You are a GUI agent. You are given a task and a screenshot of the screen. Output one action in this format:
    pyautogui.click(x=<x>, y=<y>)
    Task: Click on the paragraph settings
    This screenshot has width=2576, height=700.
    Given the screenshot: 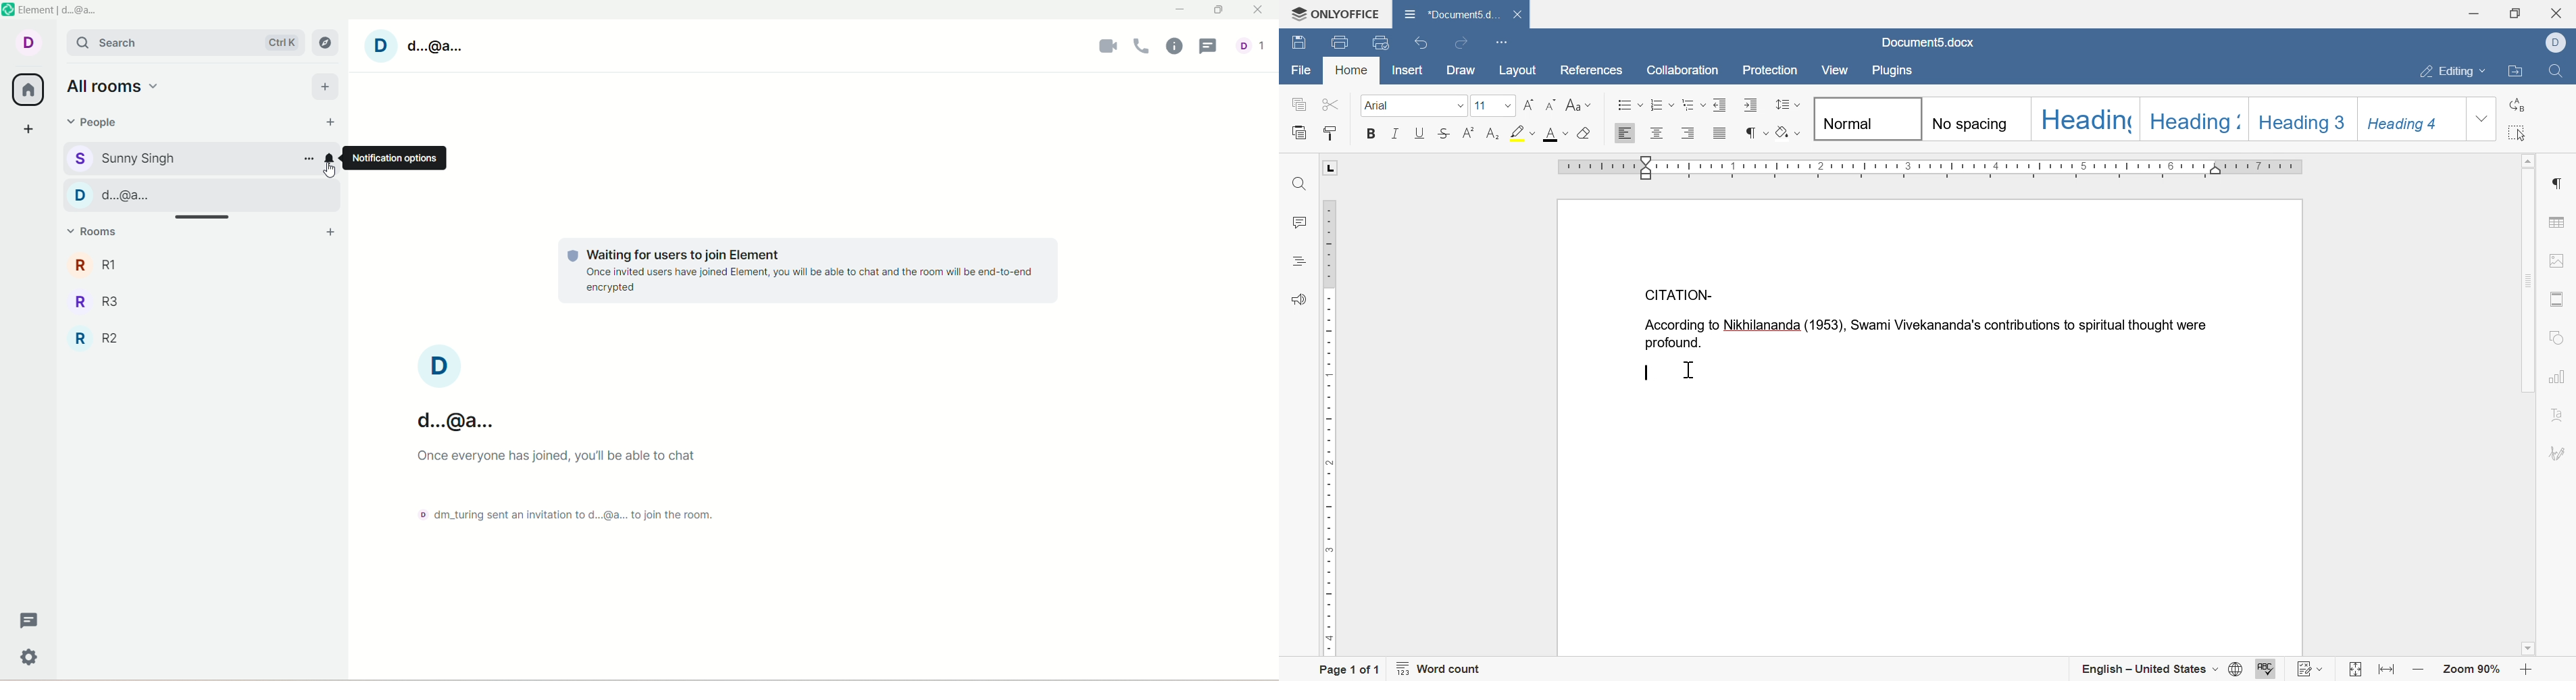 What is the action you would take?
    pyautogui.click(x=2556, y=181)
    